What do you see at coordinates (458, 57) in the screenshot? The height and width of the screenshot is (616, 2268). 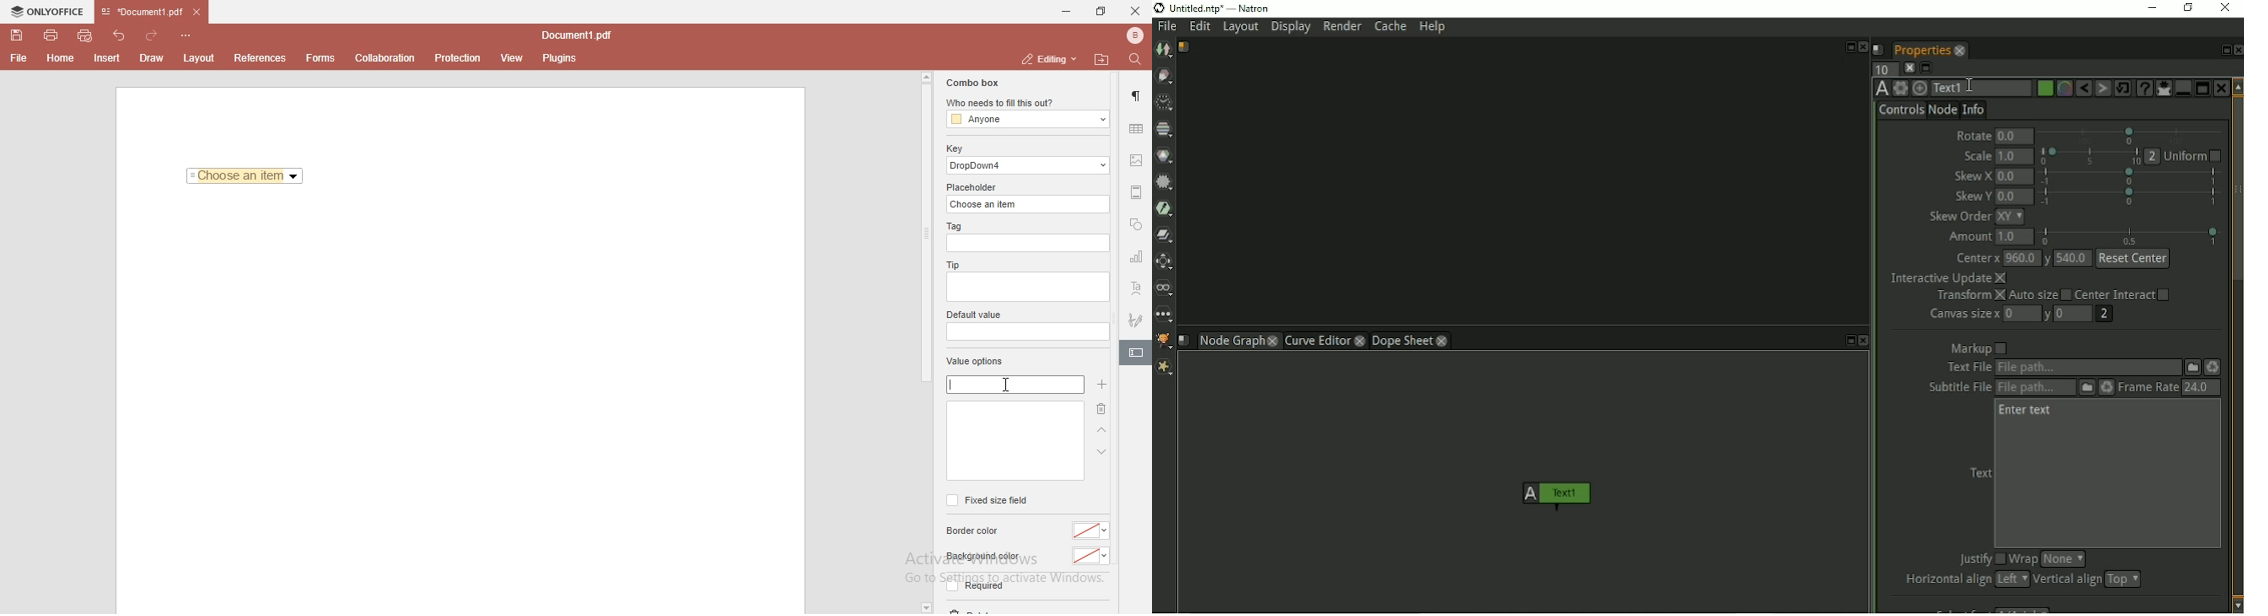 I see `protection` at bounding box center [458, 57].